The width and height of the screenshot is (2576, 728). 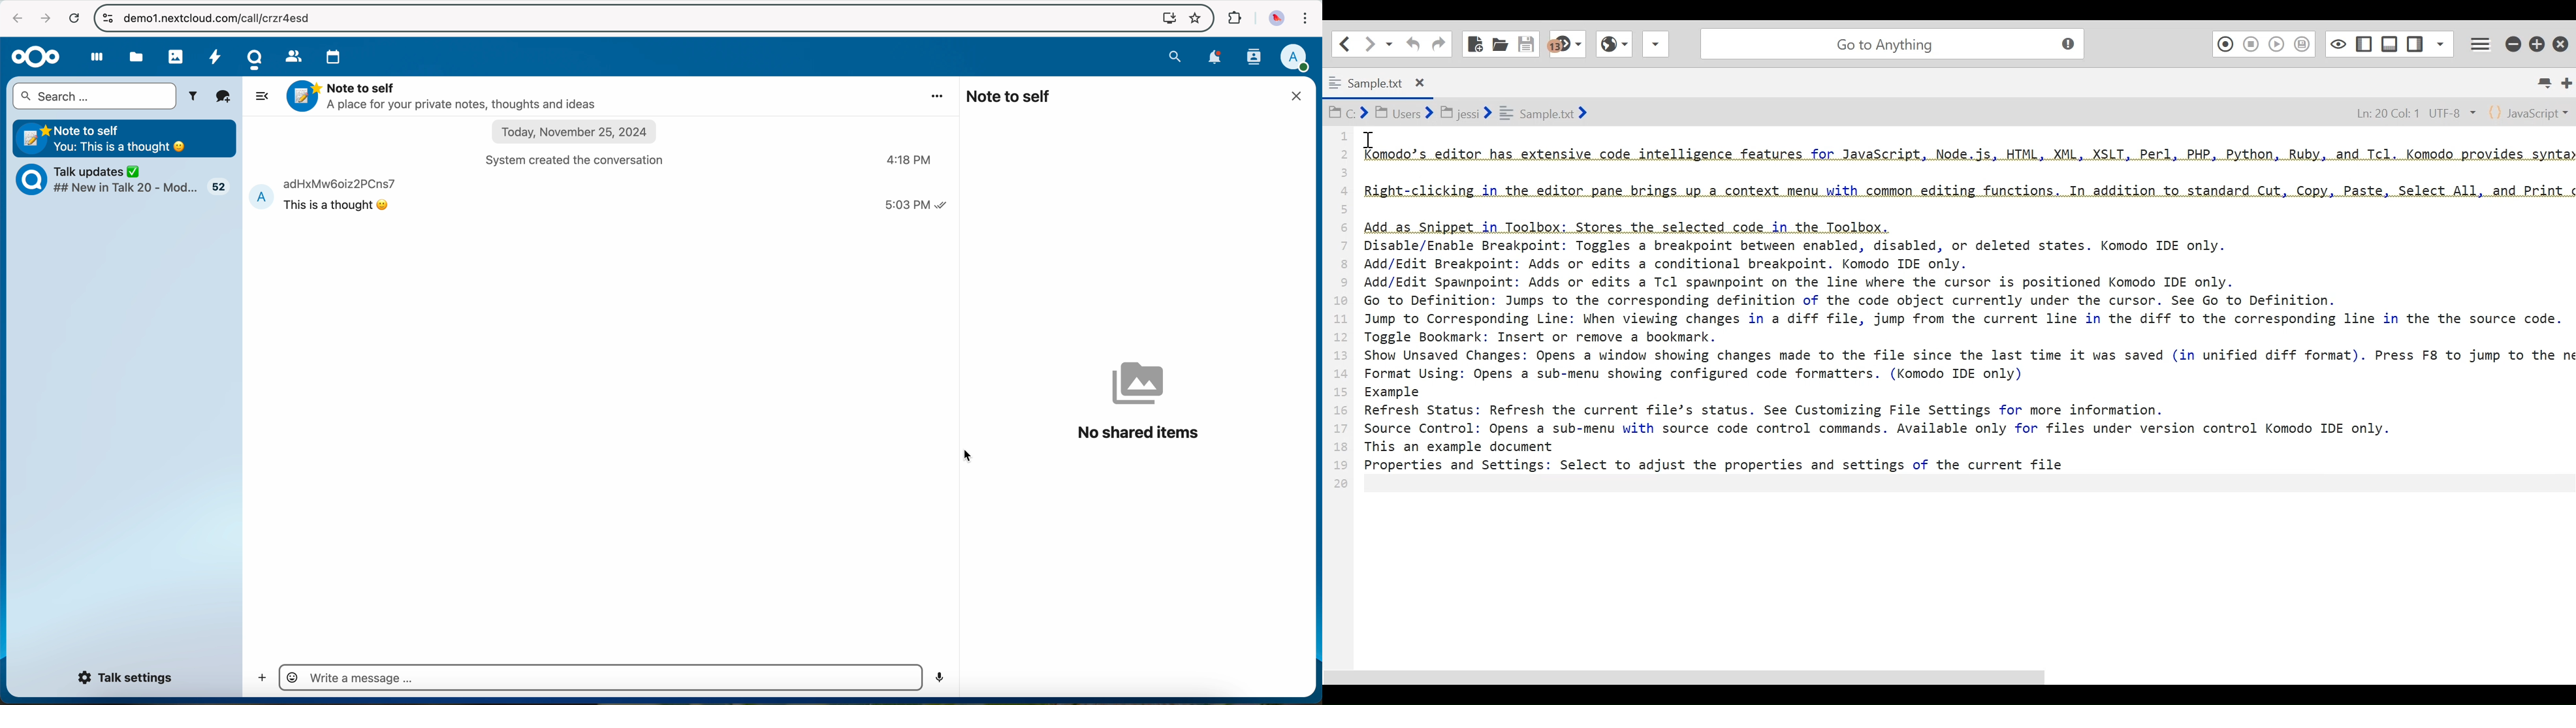 I want to click on filters, so click(x=195, y=97).